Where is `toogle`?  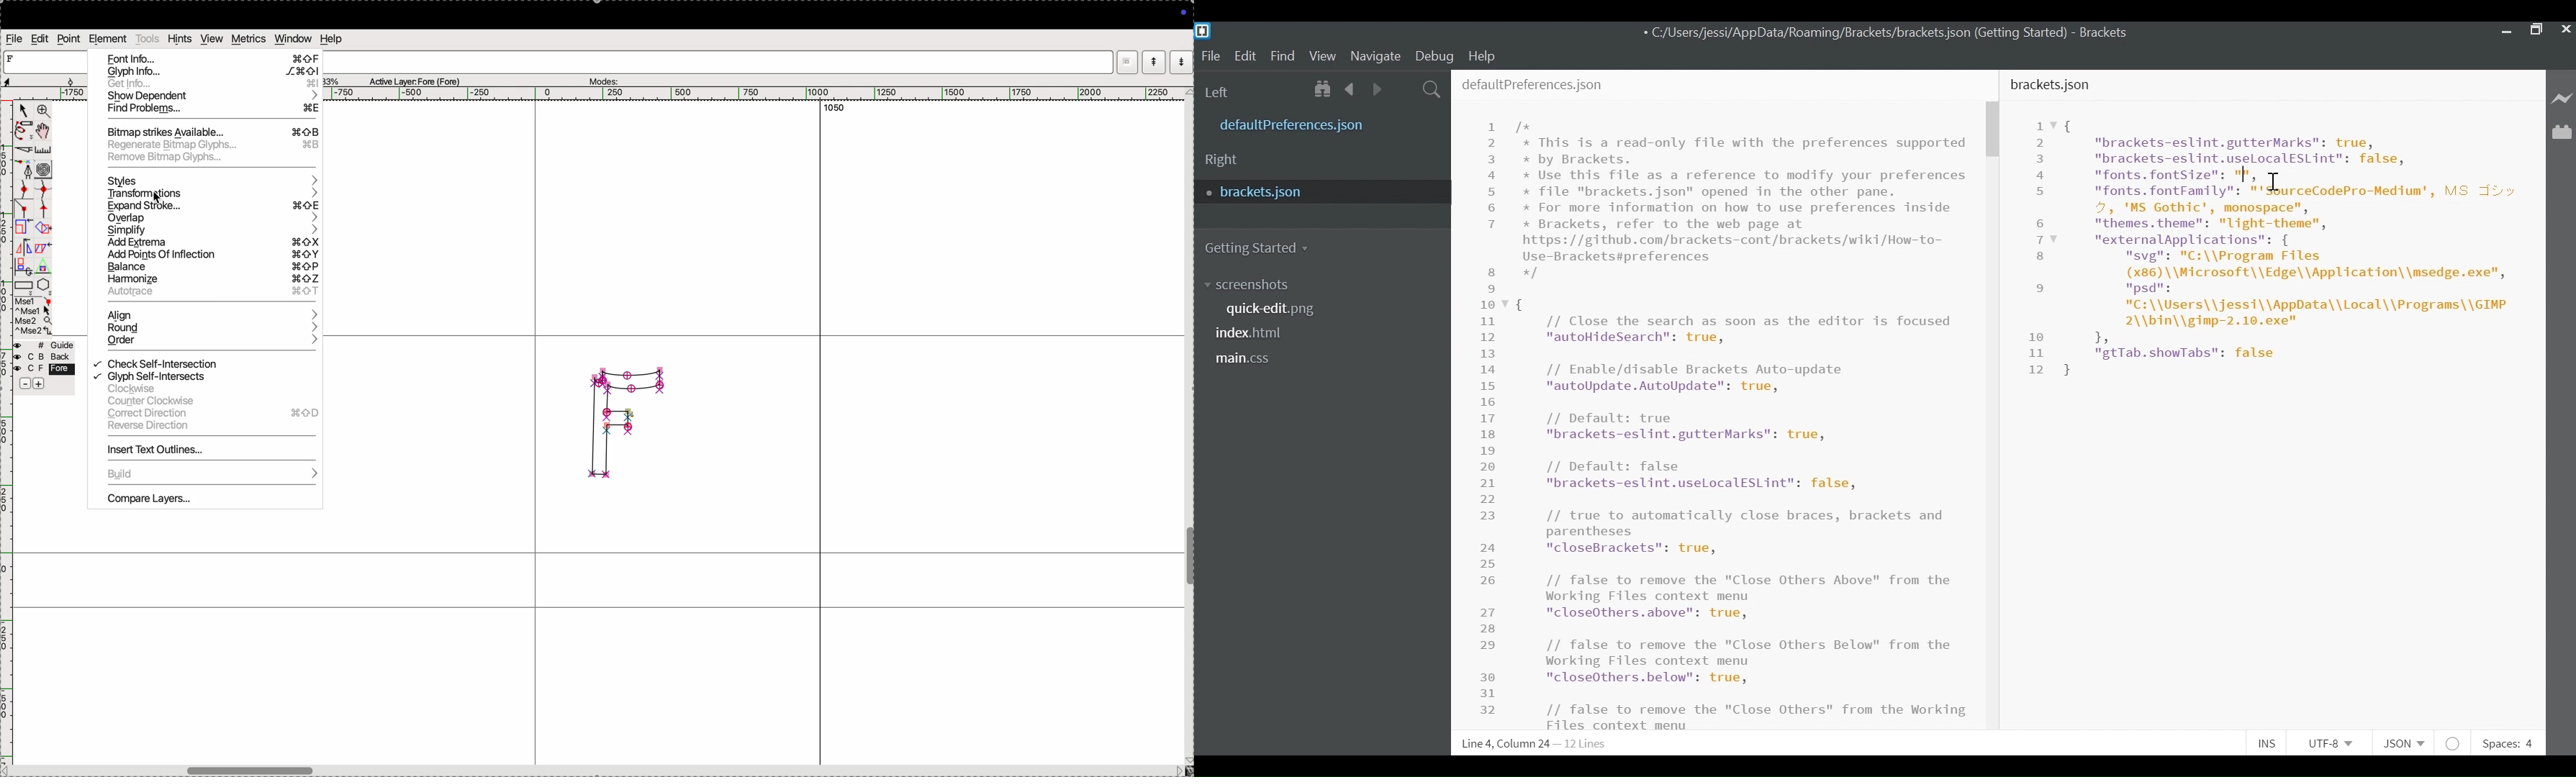 toogle is located at coordinates (1188, 559).